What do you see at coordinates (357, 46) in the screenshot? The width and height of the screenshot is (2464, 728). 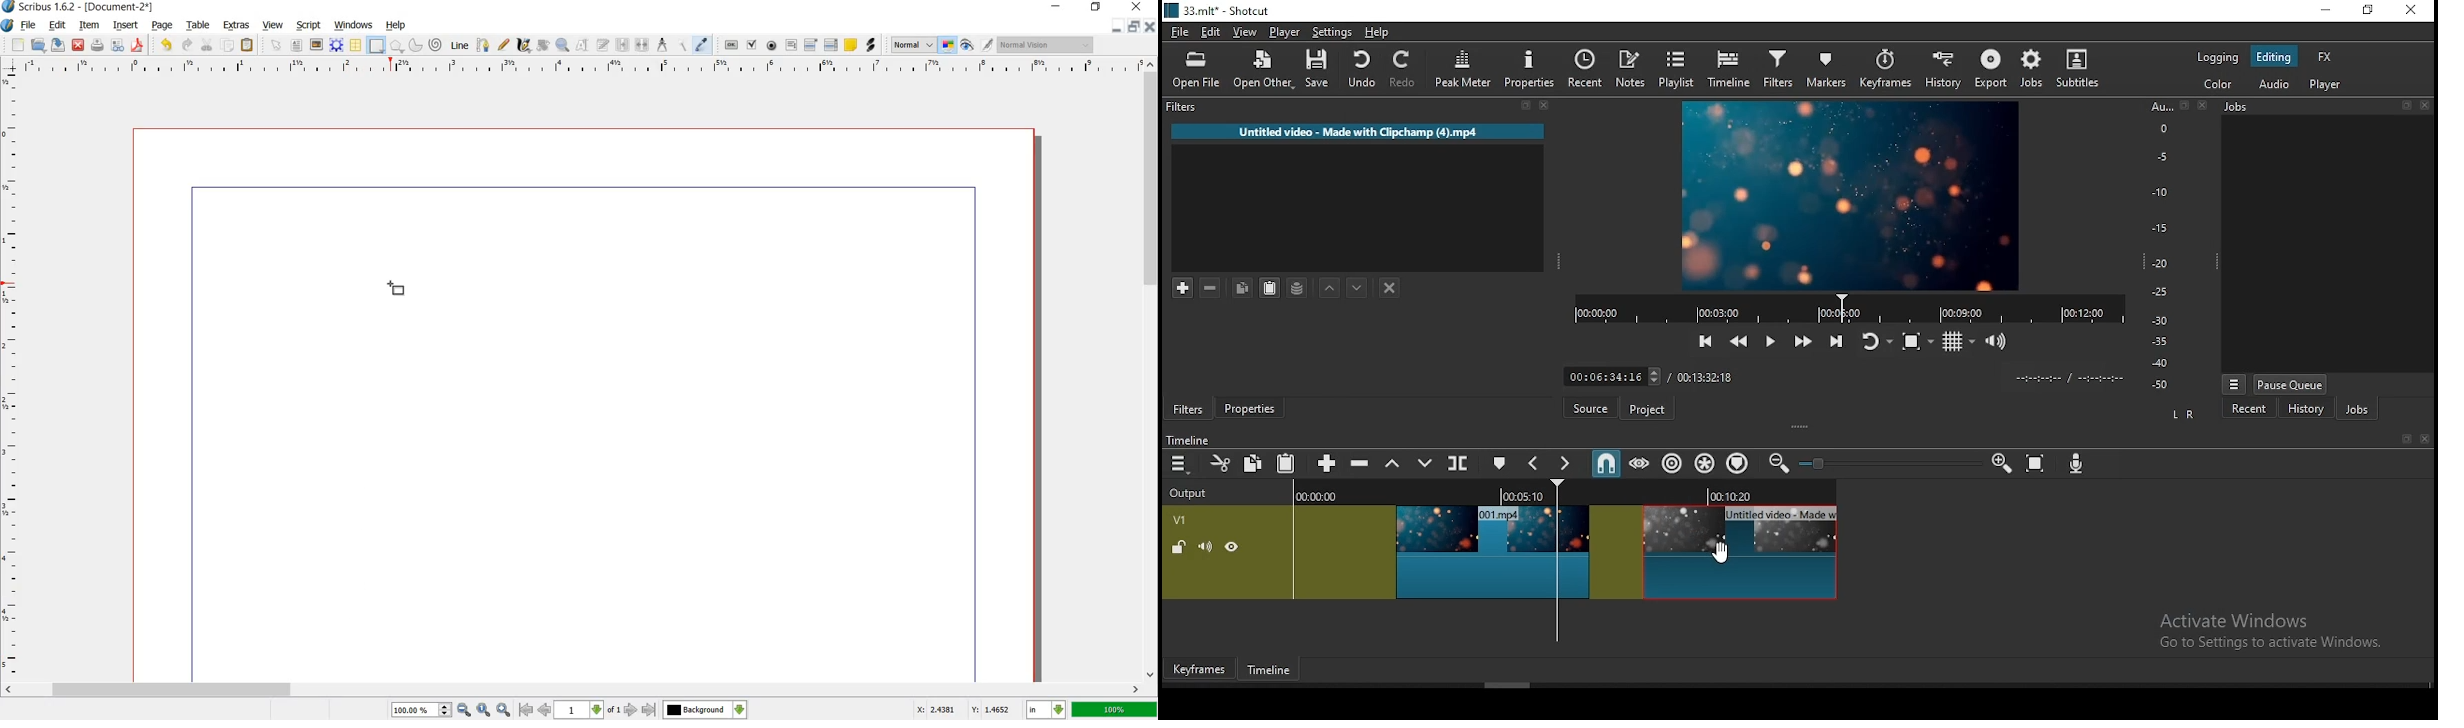 I see `TABLE` at bounding box center [357, 46].